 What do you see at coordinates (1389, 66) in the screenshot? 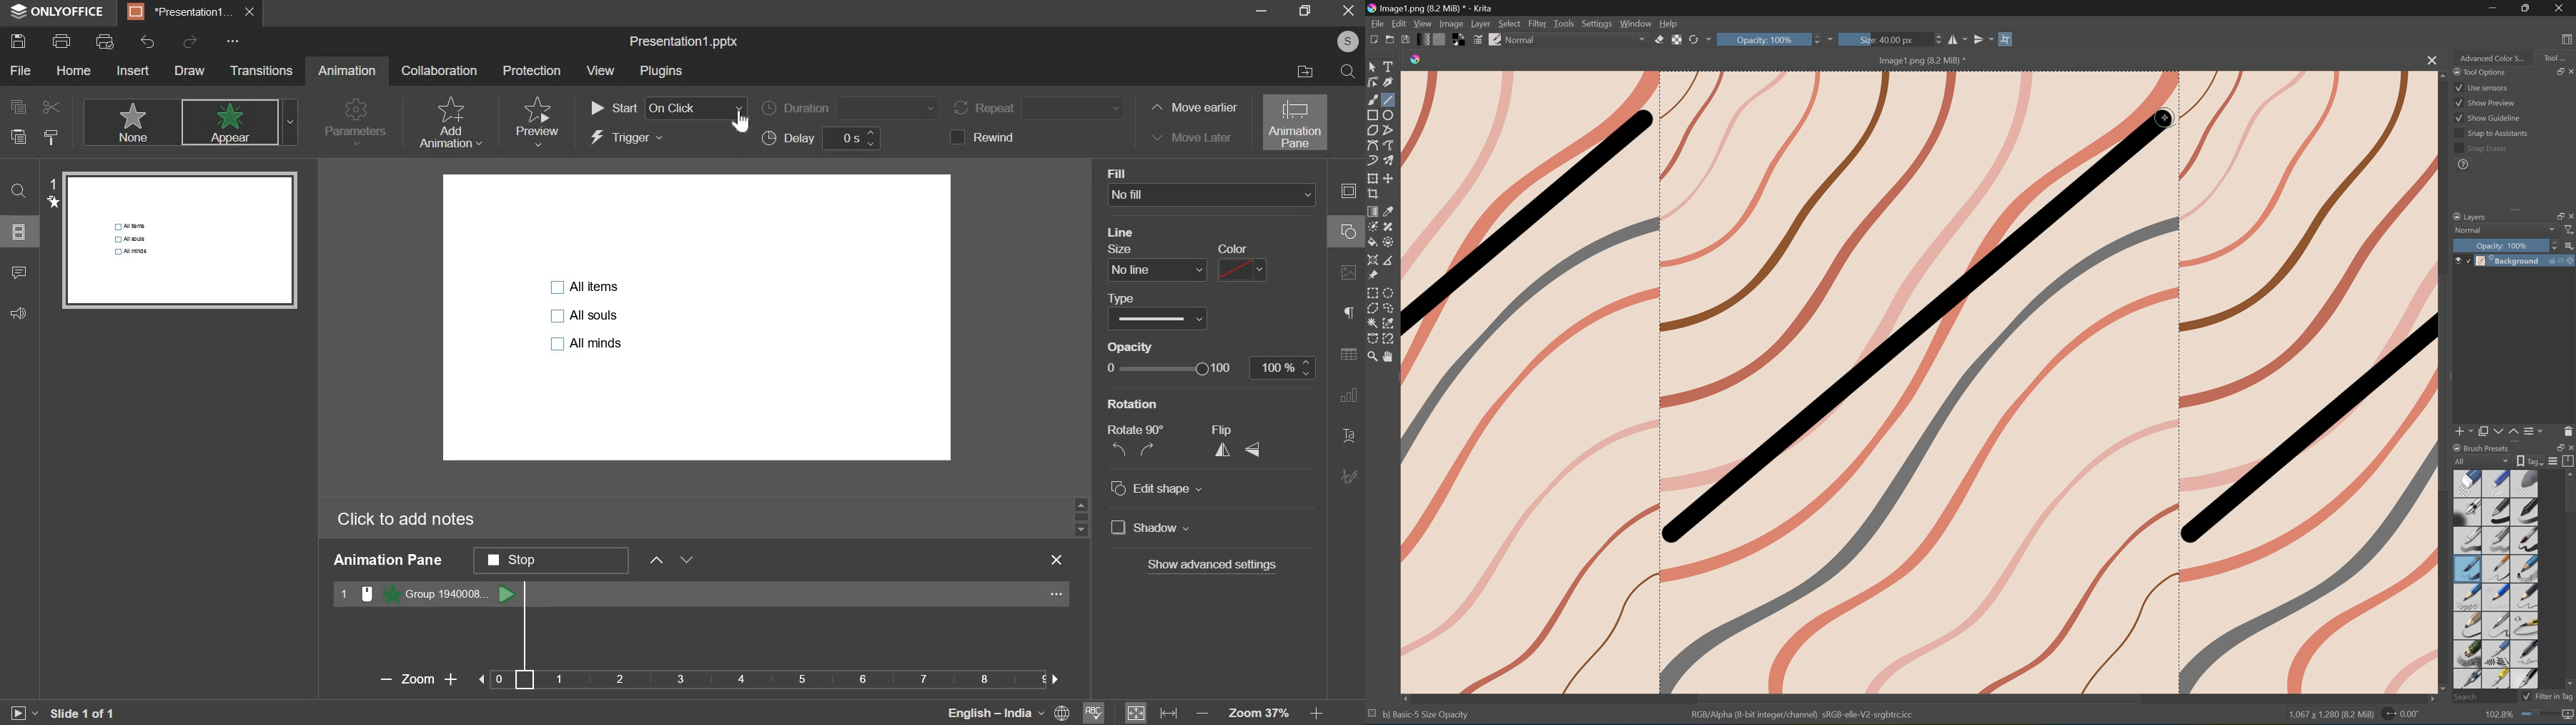
I see `Select Tools` at bounding box center [1389, 66].